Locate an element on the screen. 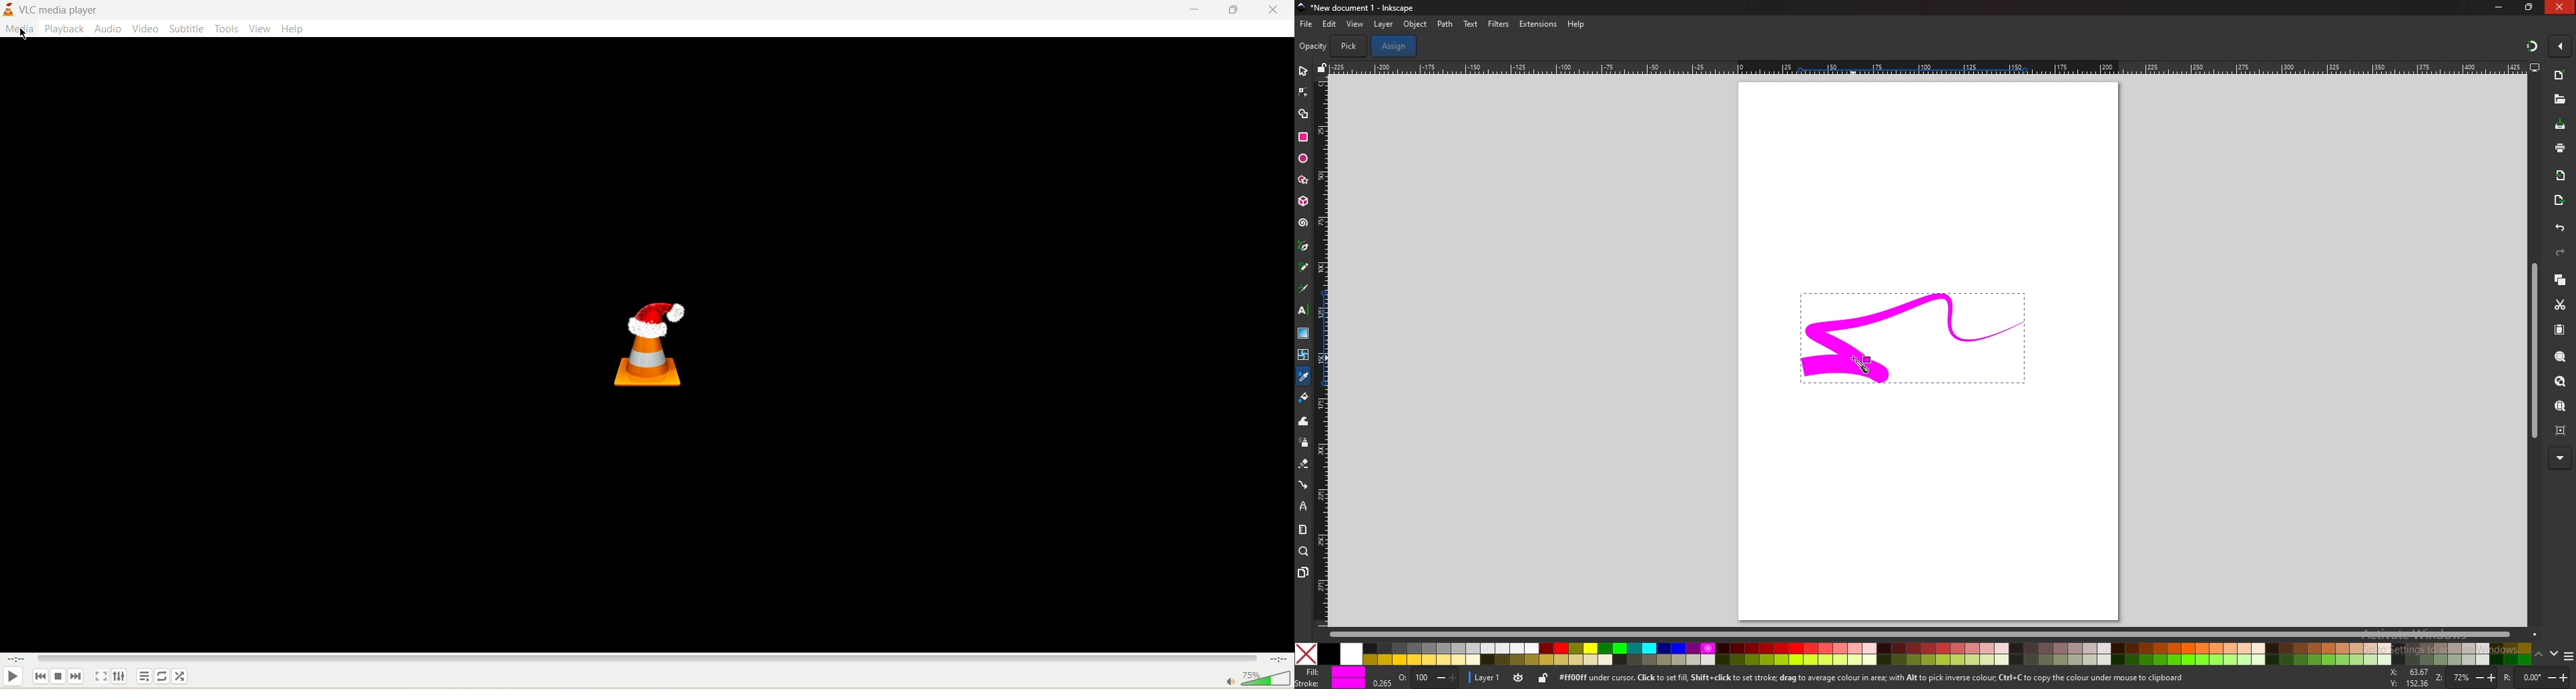 The width and height of the screenshot is (2576, 700). colors is located at coordinates (1913, 654).